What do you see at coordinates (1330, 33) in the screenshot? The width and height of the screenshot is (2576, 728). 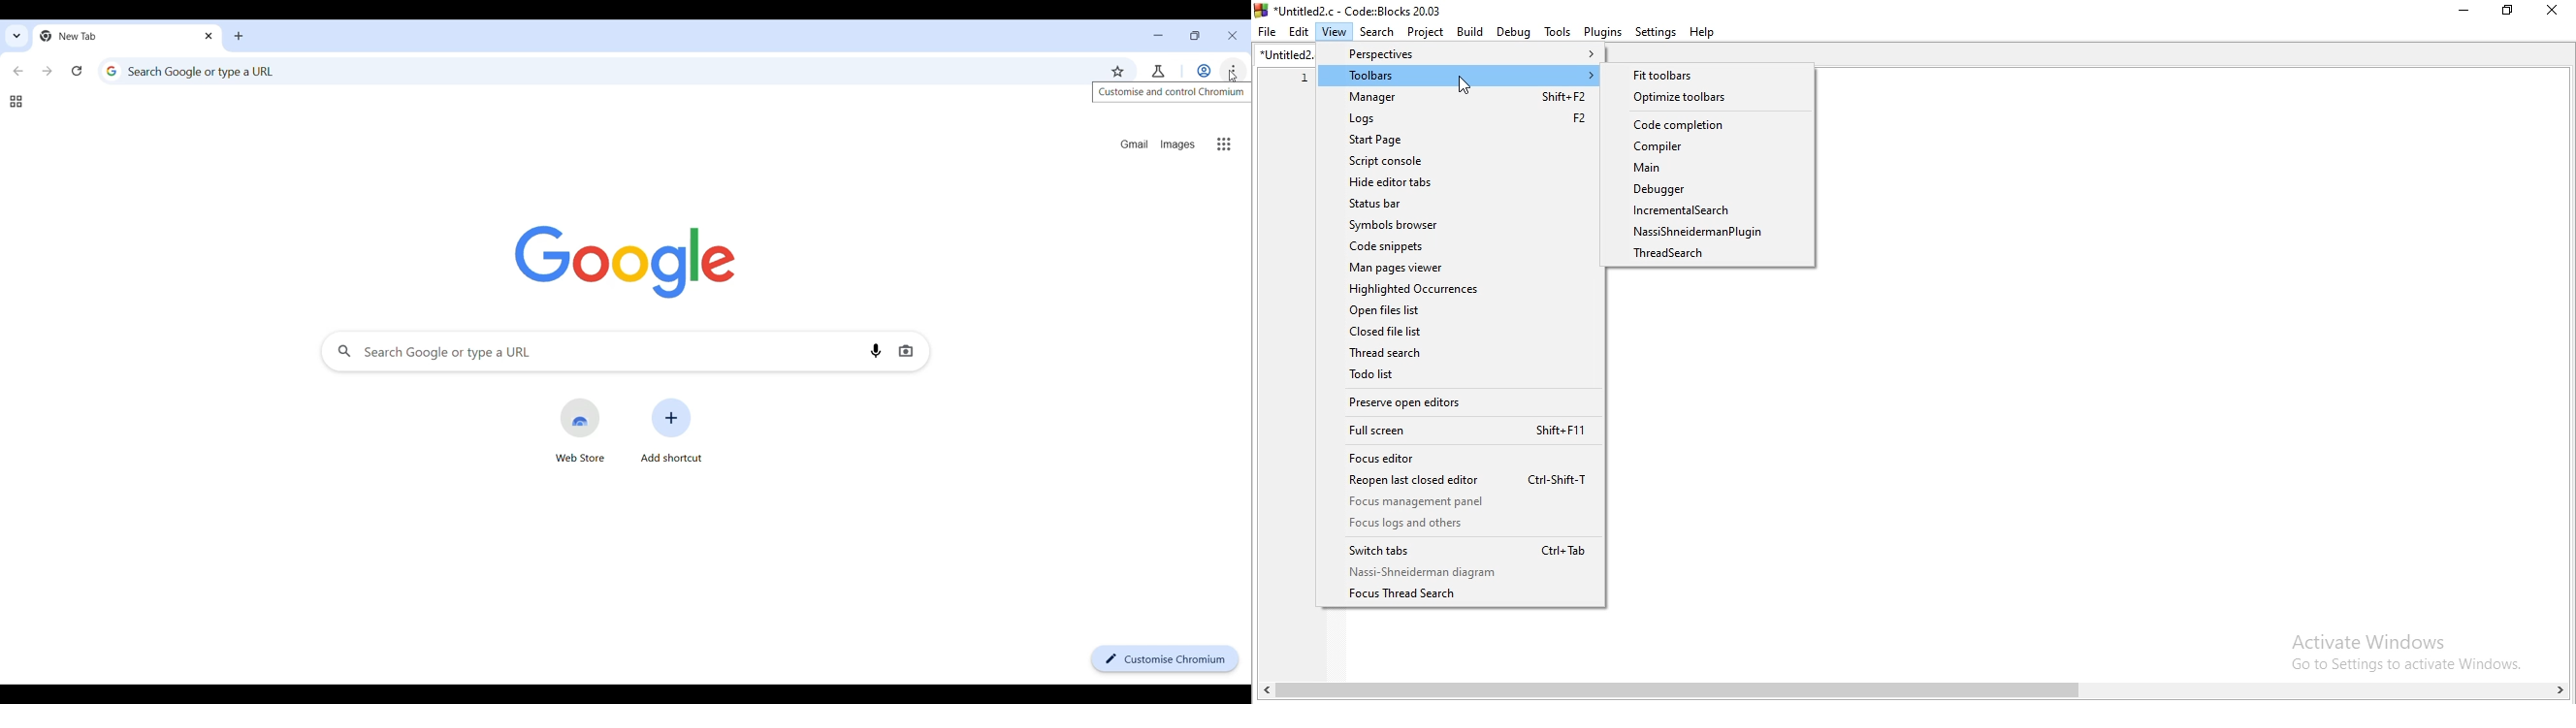 I see `View ` at bounding box center [1330, 33].